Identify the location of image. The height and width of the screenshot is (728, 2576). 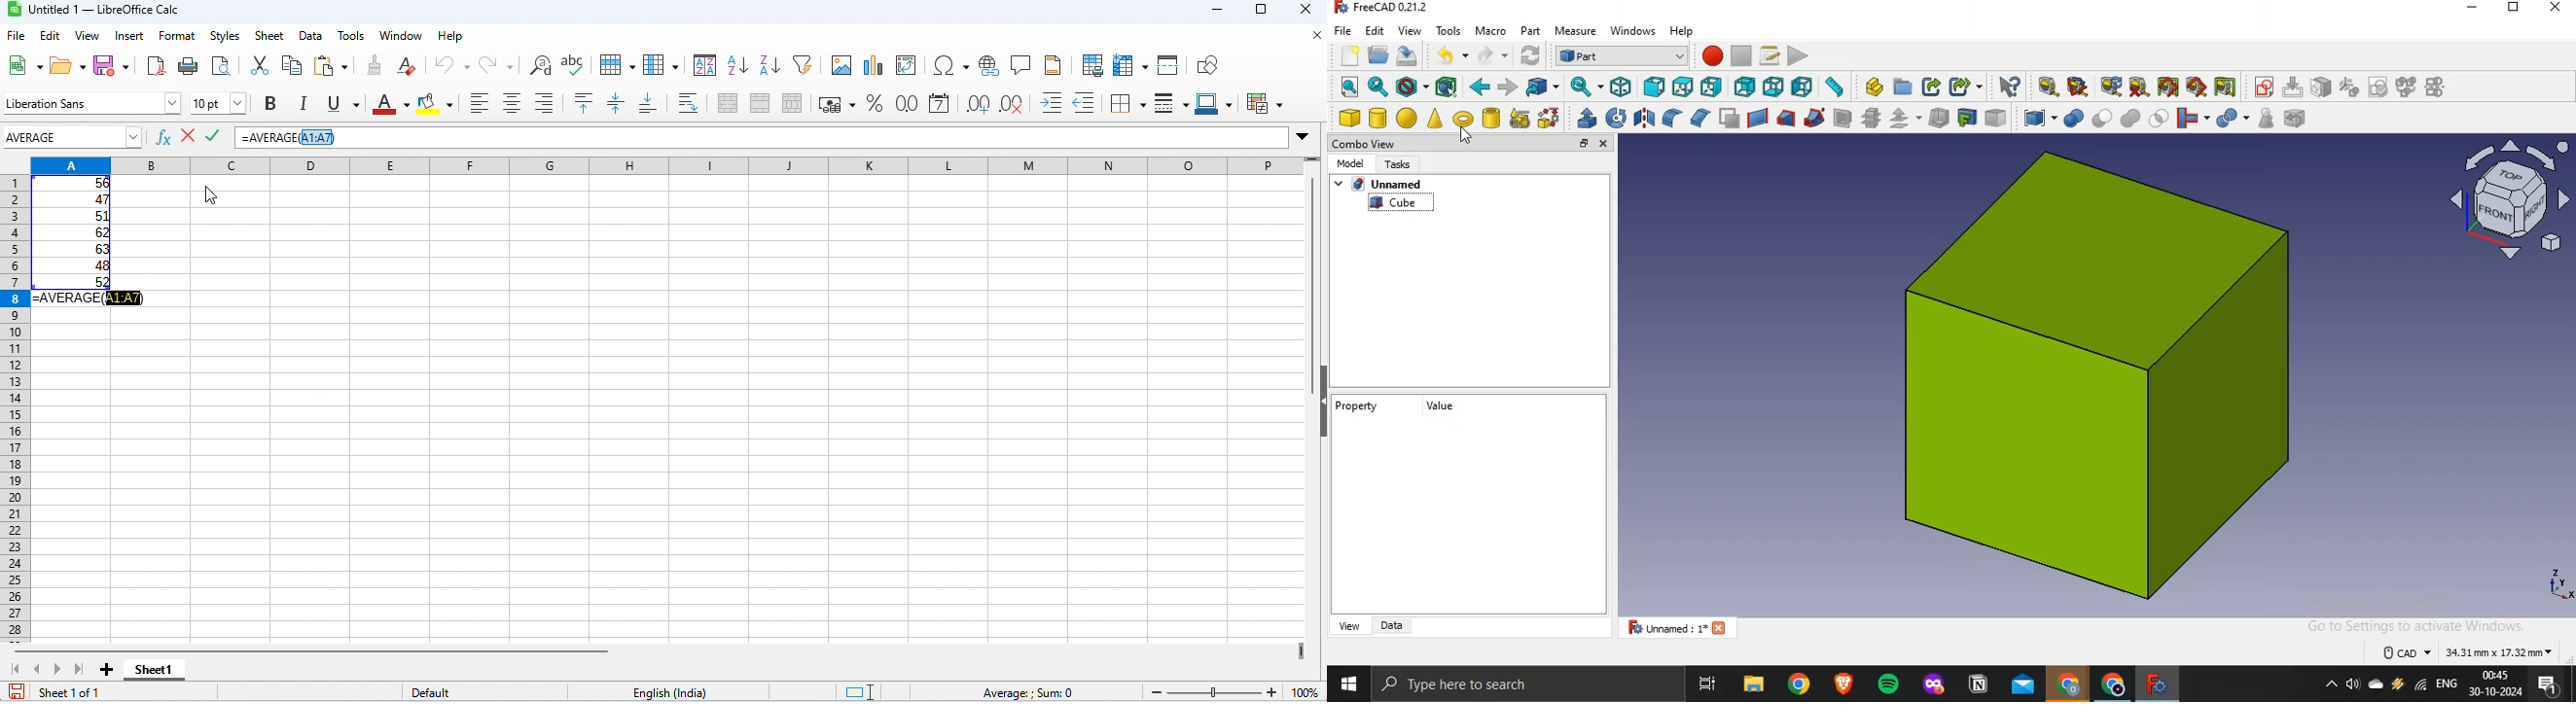
(2108, 372).